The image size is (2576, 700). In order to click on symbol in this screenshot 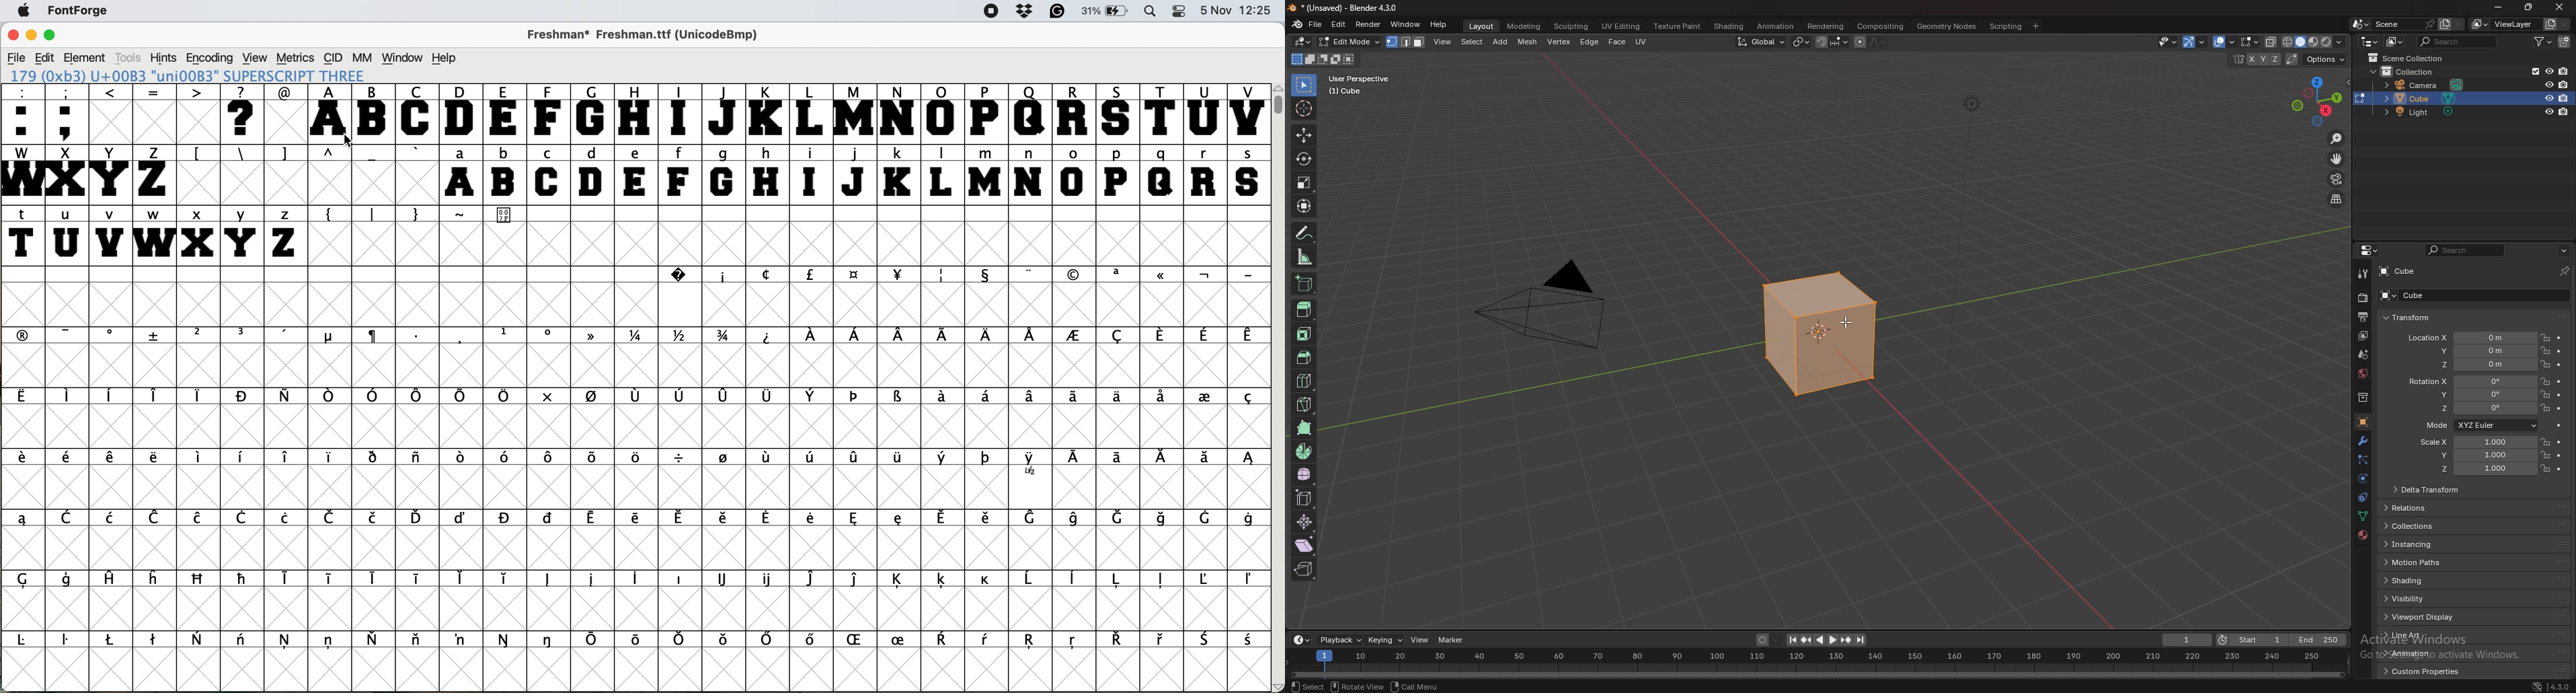, I will do `click(987, 336)`.